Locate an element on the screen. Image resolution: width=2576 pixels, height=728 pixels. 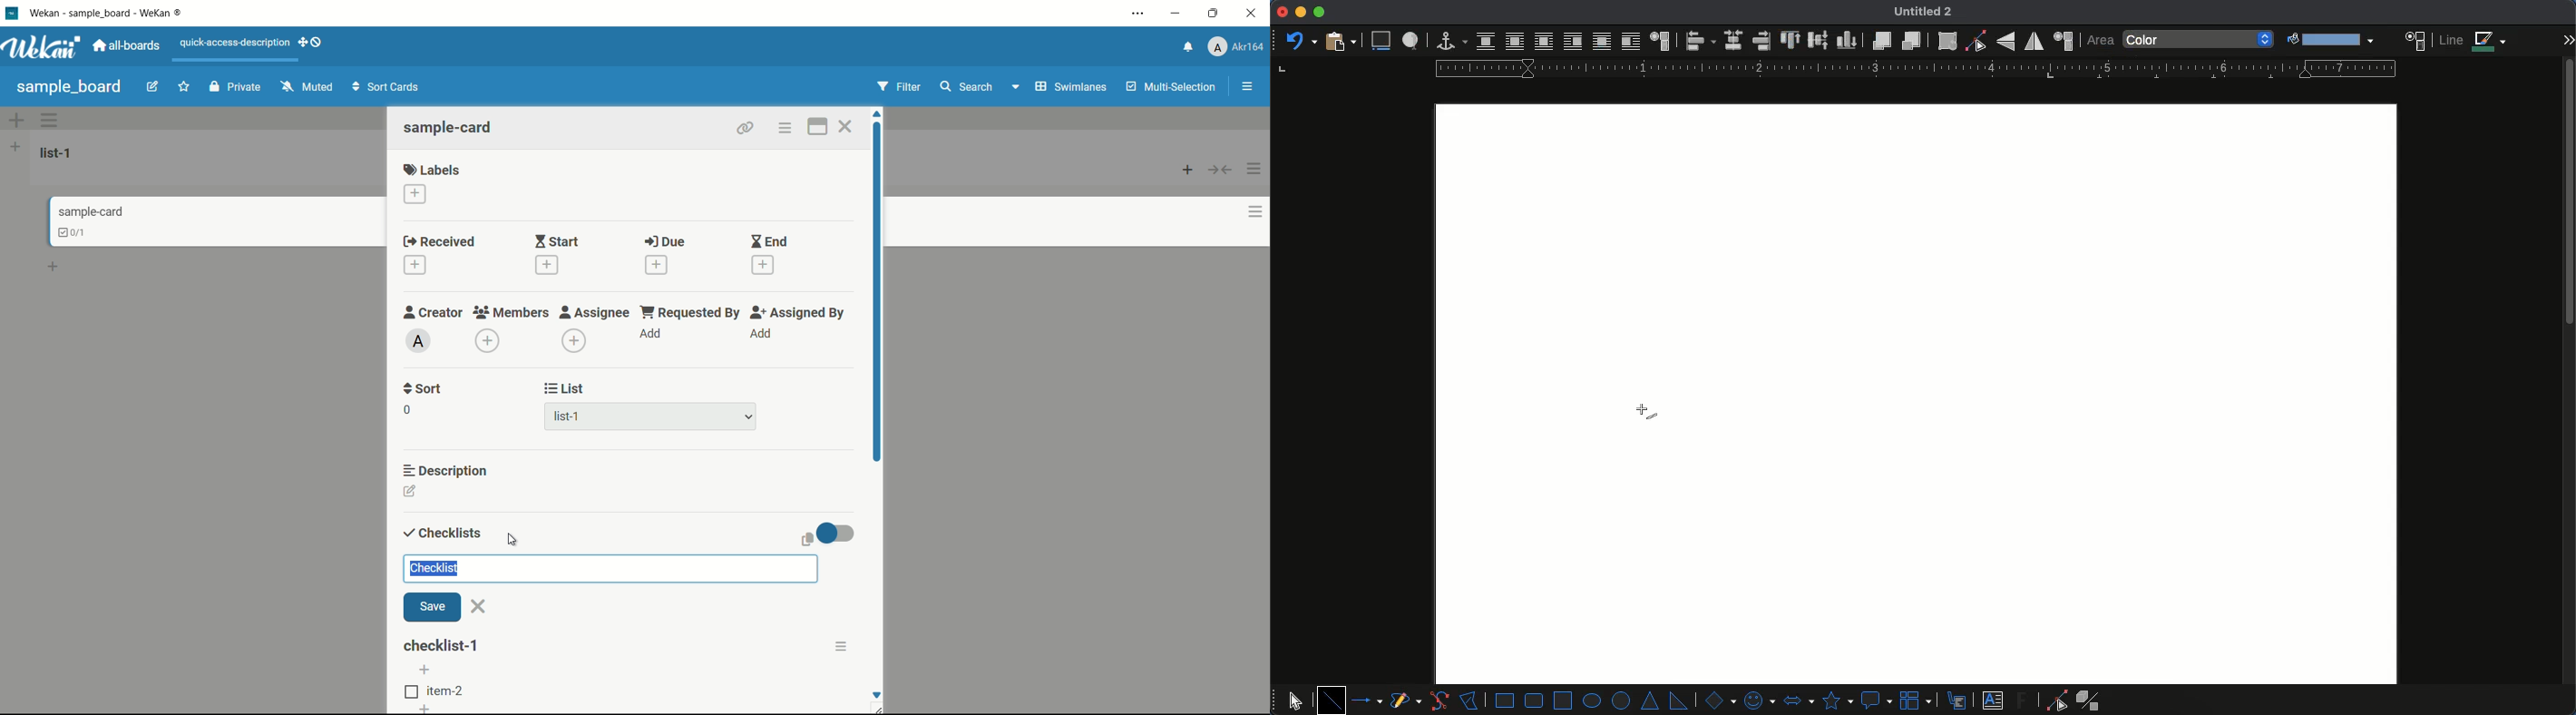
assigned by is located at coordinates (799, 312).